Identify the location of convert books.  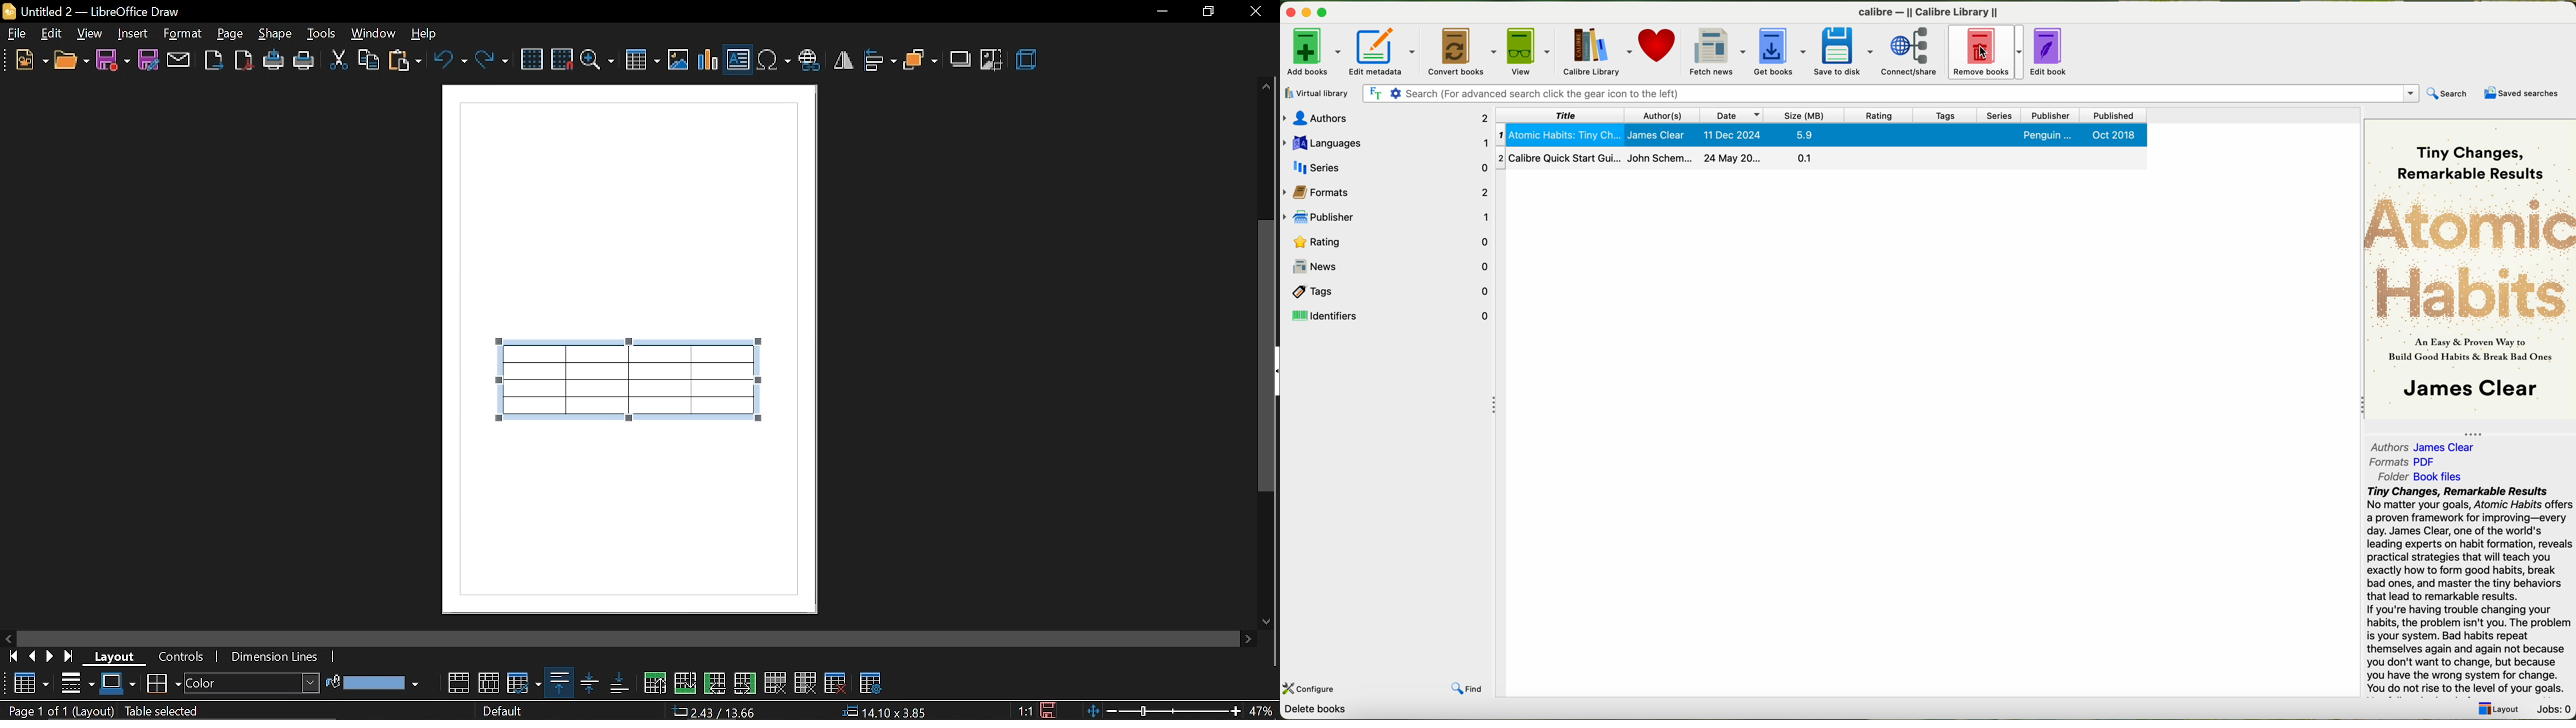
(1461, 51).